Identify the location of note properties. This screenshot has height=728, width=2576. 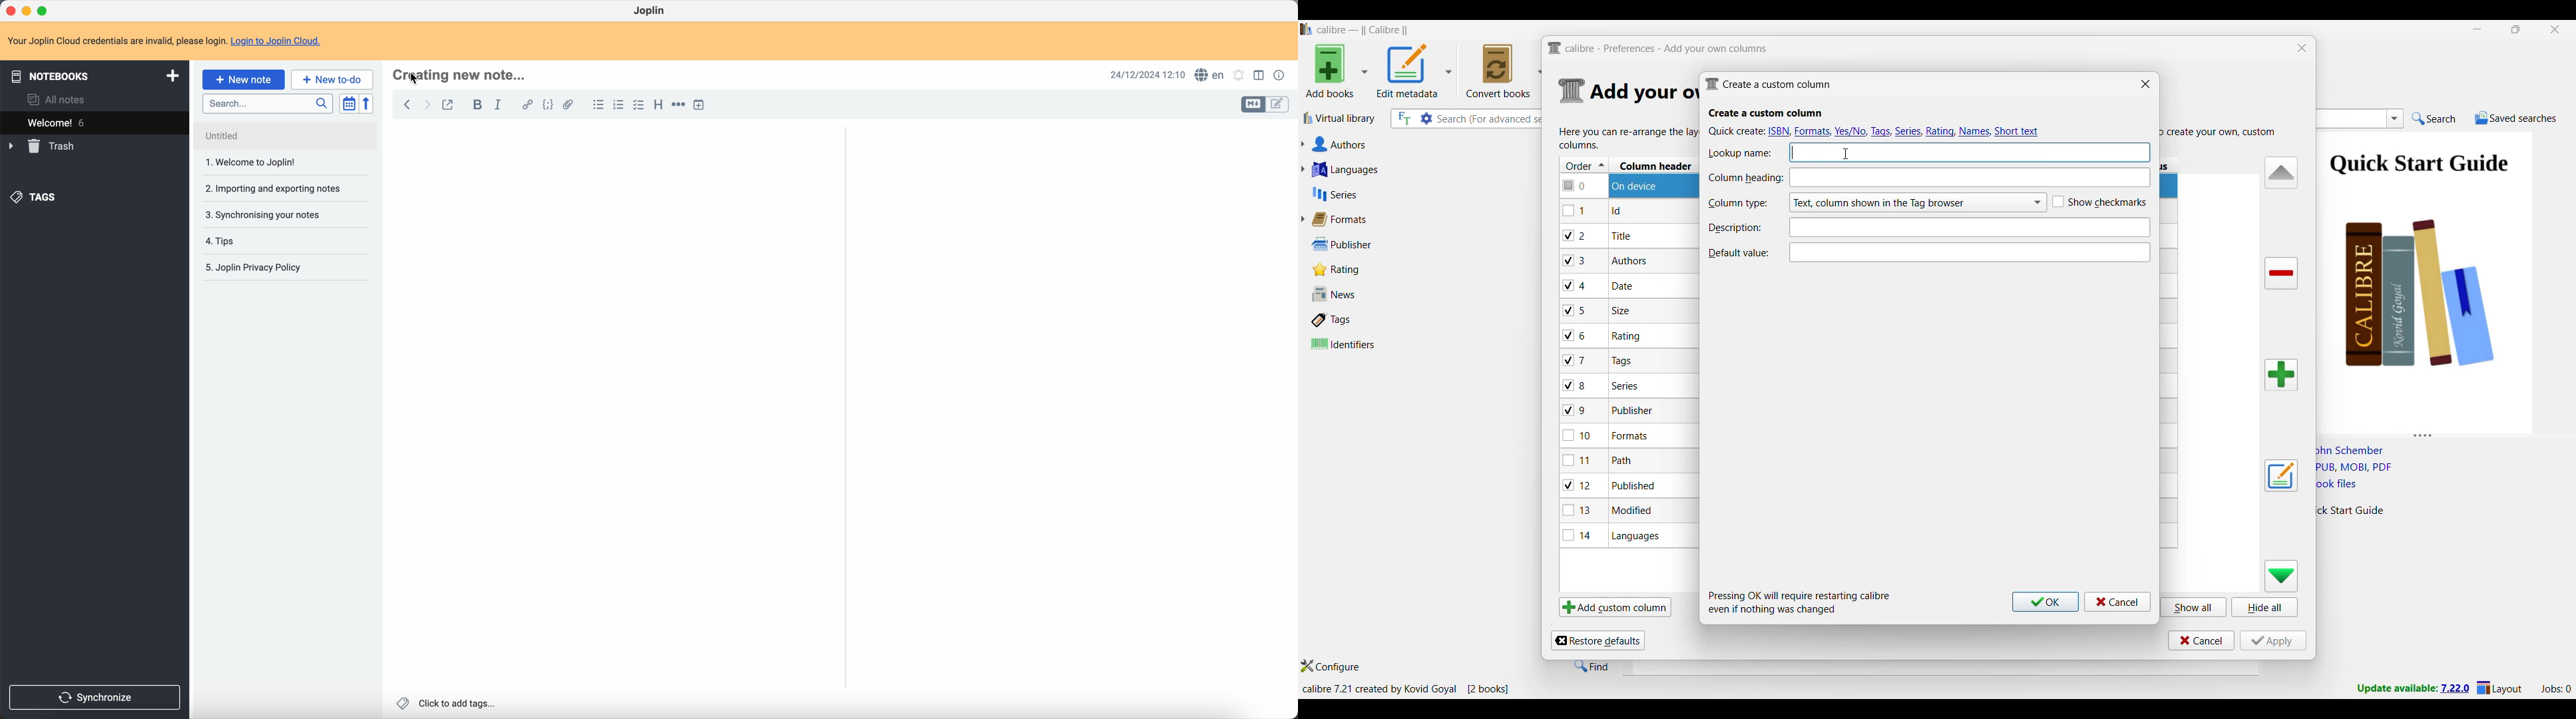
(1281, 75).